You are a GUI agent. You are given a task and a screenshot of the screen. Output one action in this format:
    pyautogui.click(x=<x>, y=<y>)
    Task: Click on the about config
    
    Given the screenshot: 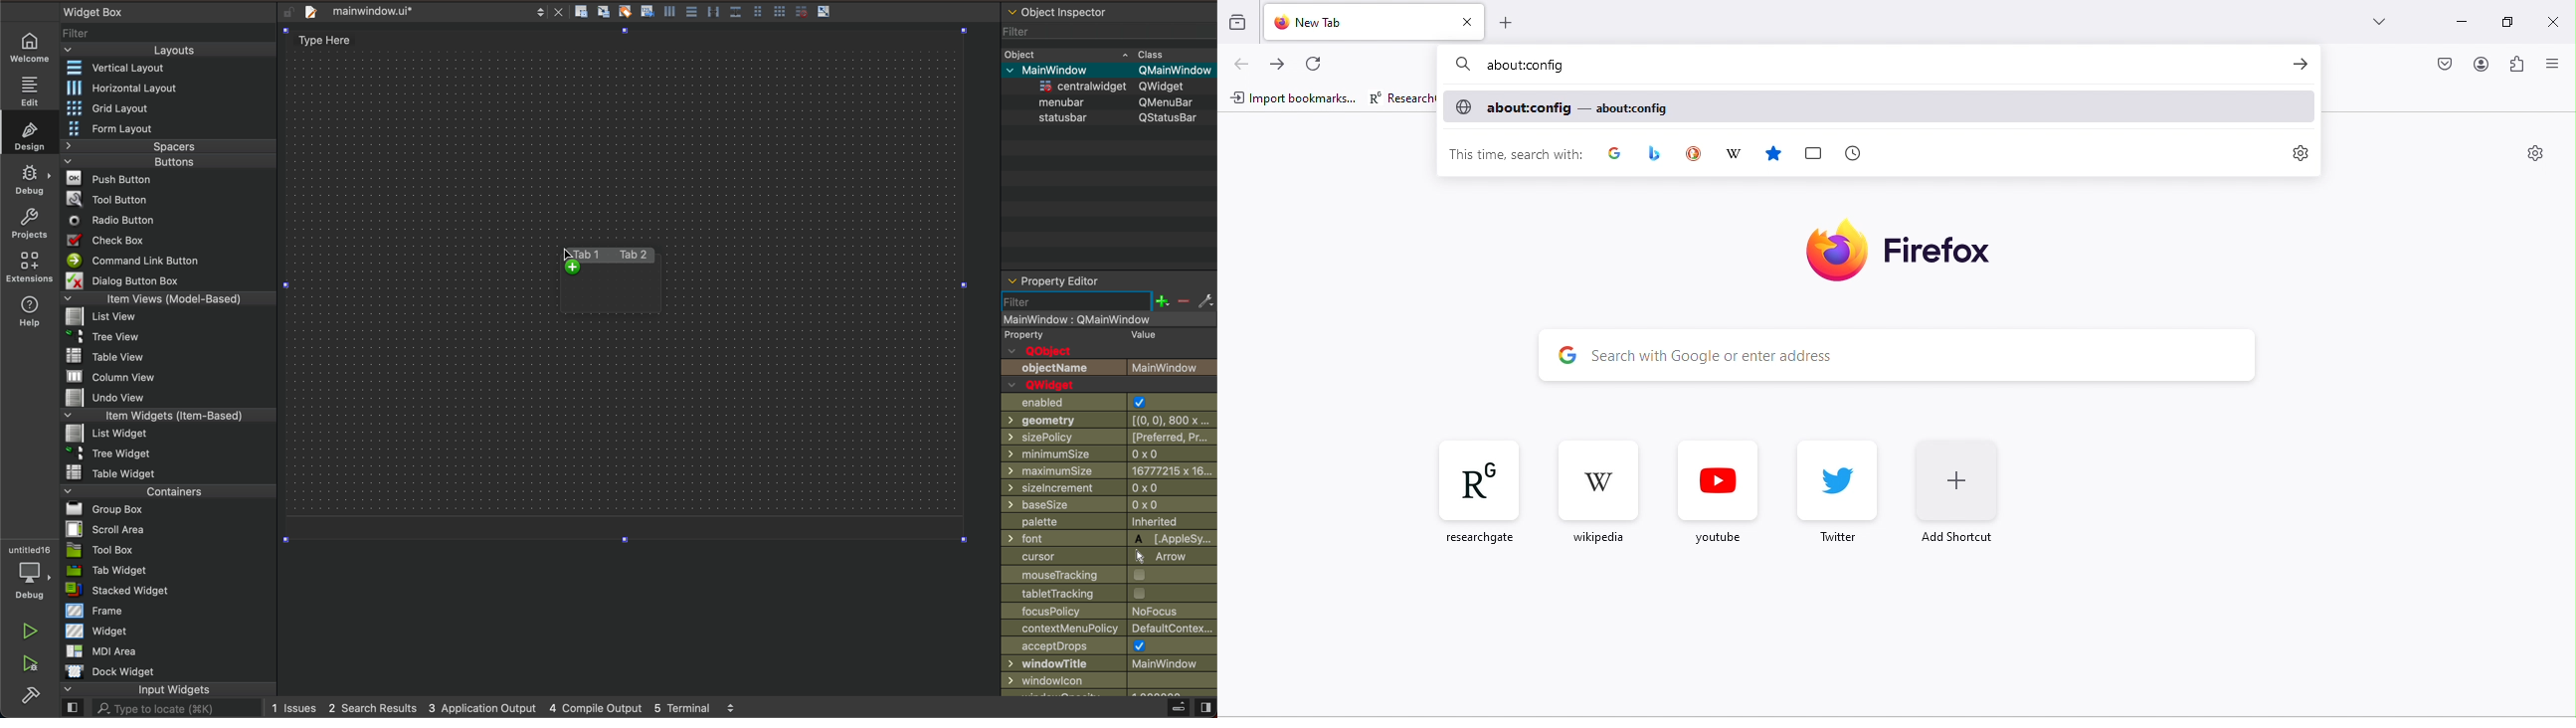 What is the action you would take?
    pyautogui.click(x=1859, y=65)
    